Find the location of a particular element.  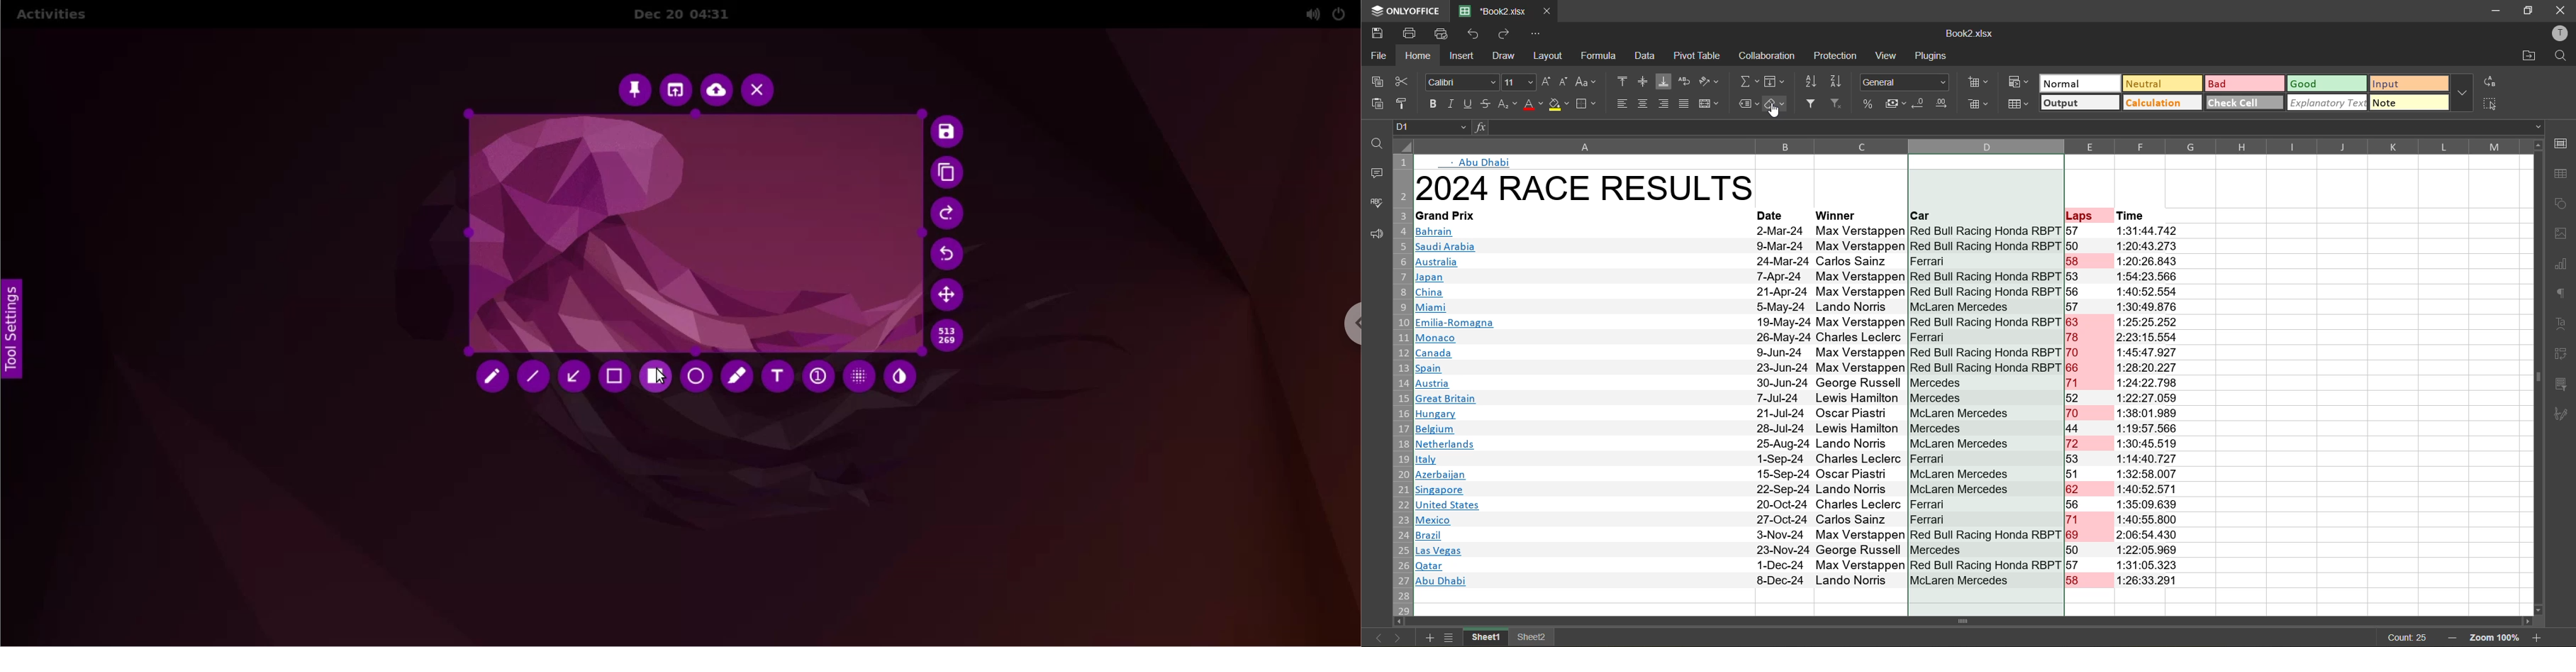

Grand Frix is located at coordinates (1452, 216).